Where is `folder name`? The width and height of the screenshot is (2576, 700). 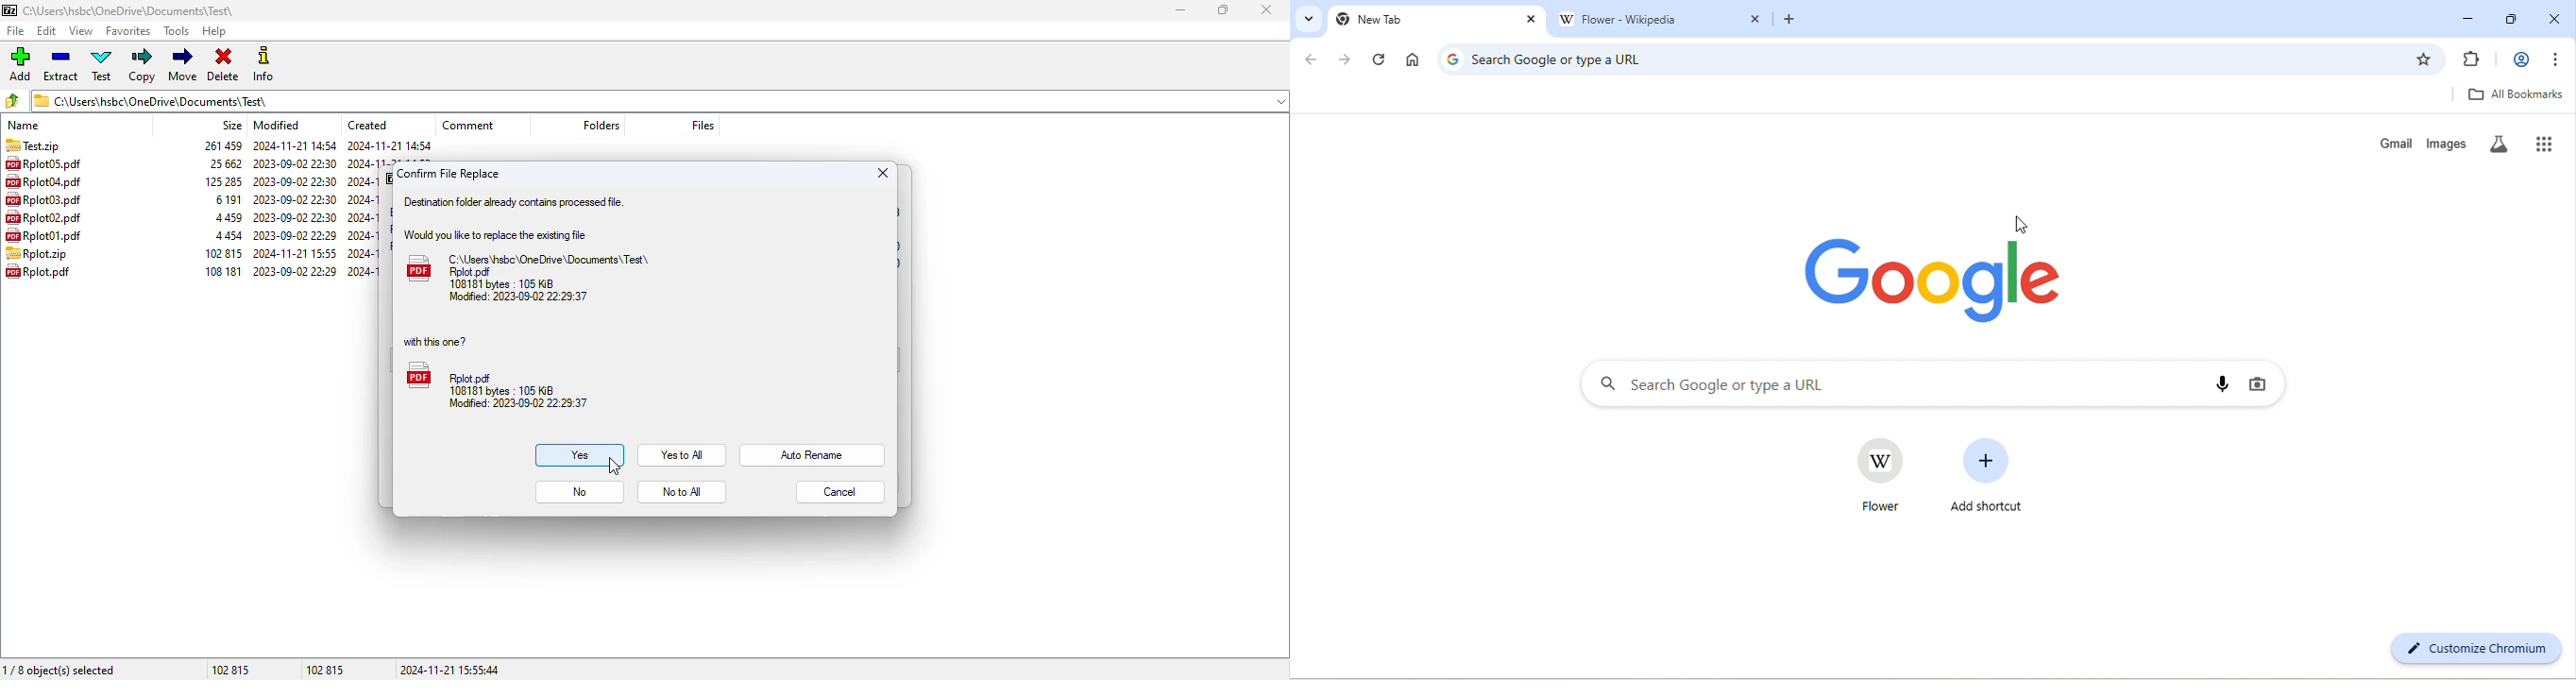
folder name is located at coordinates (131, 10).